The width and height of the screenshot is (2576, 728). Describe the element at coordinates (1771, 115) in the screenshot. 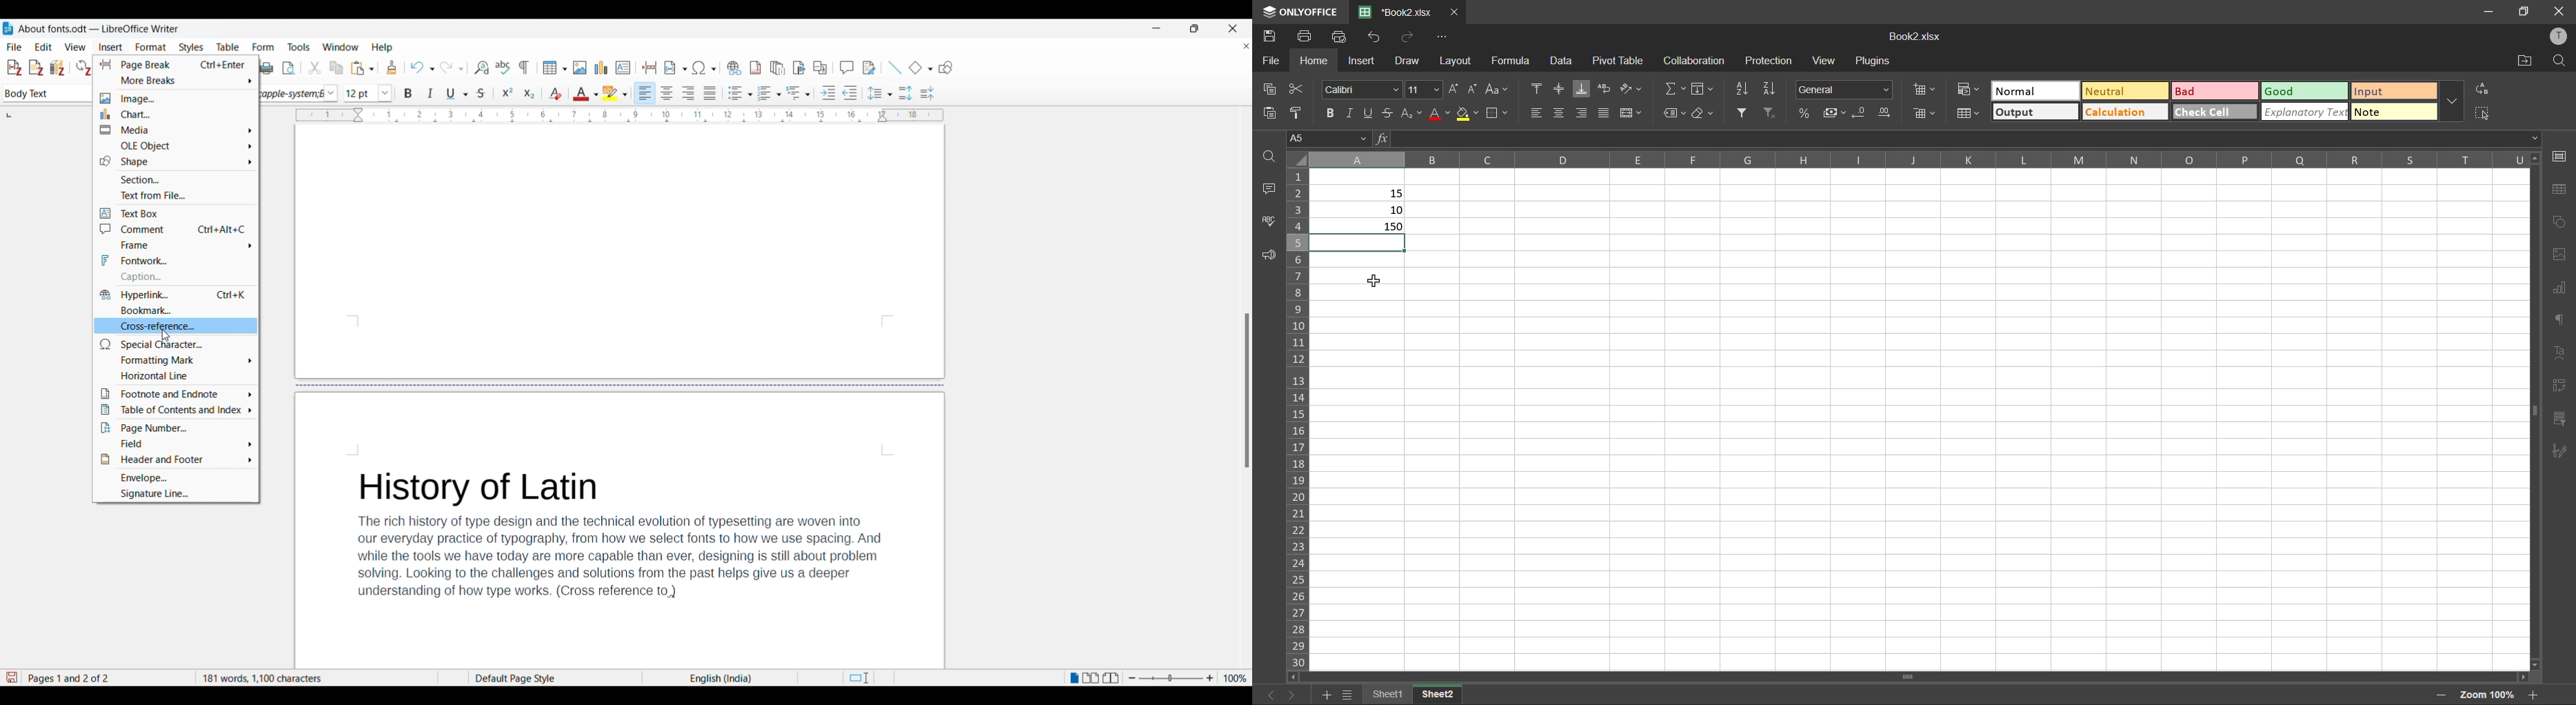

I see `clear filter` at that location.